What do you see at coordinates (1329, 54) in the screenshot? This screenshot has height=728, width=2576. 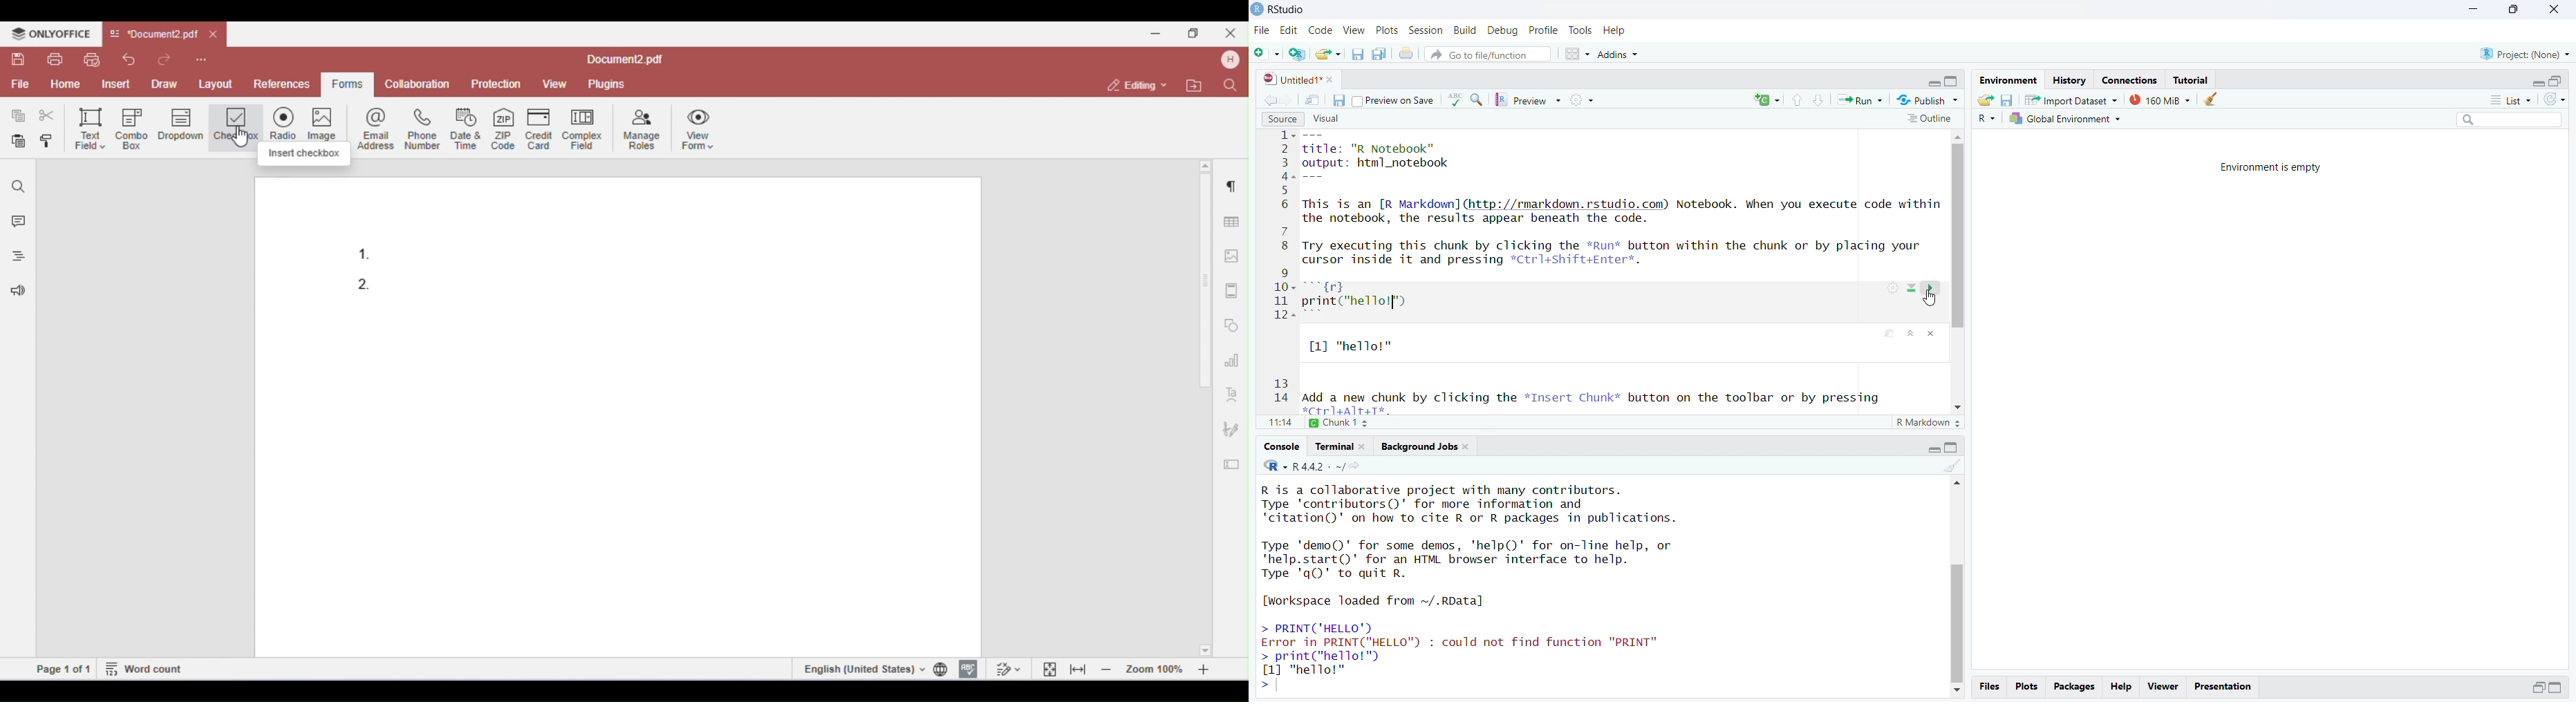 I see `open an existing file` at bounding box center [1329, 54].